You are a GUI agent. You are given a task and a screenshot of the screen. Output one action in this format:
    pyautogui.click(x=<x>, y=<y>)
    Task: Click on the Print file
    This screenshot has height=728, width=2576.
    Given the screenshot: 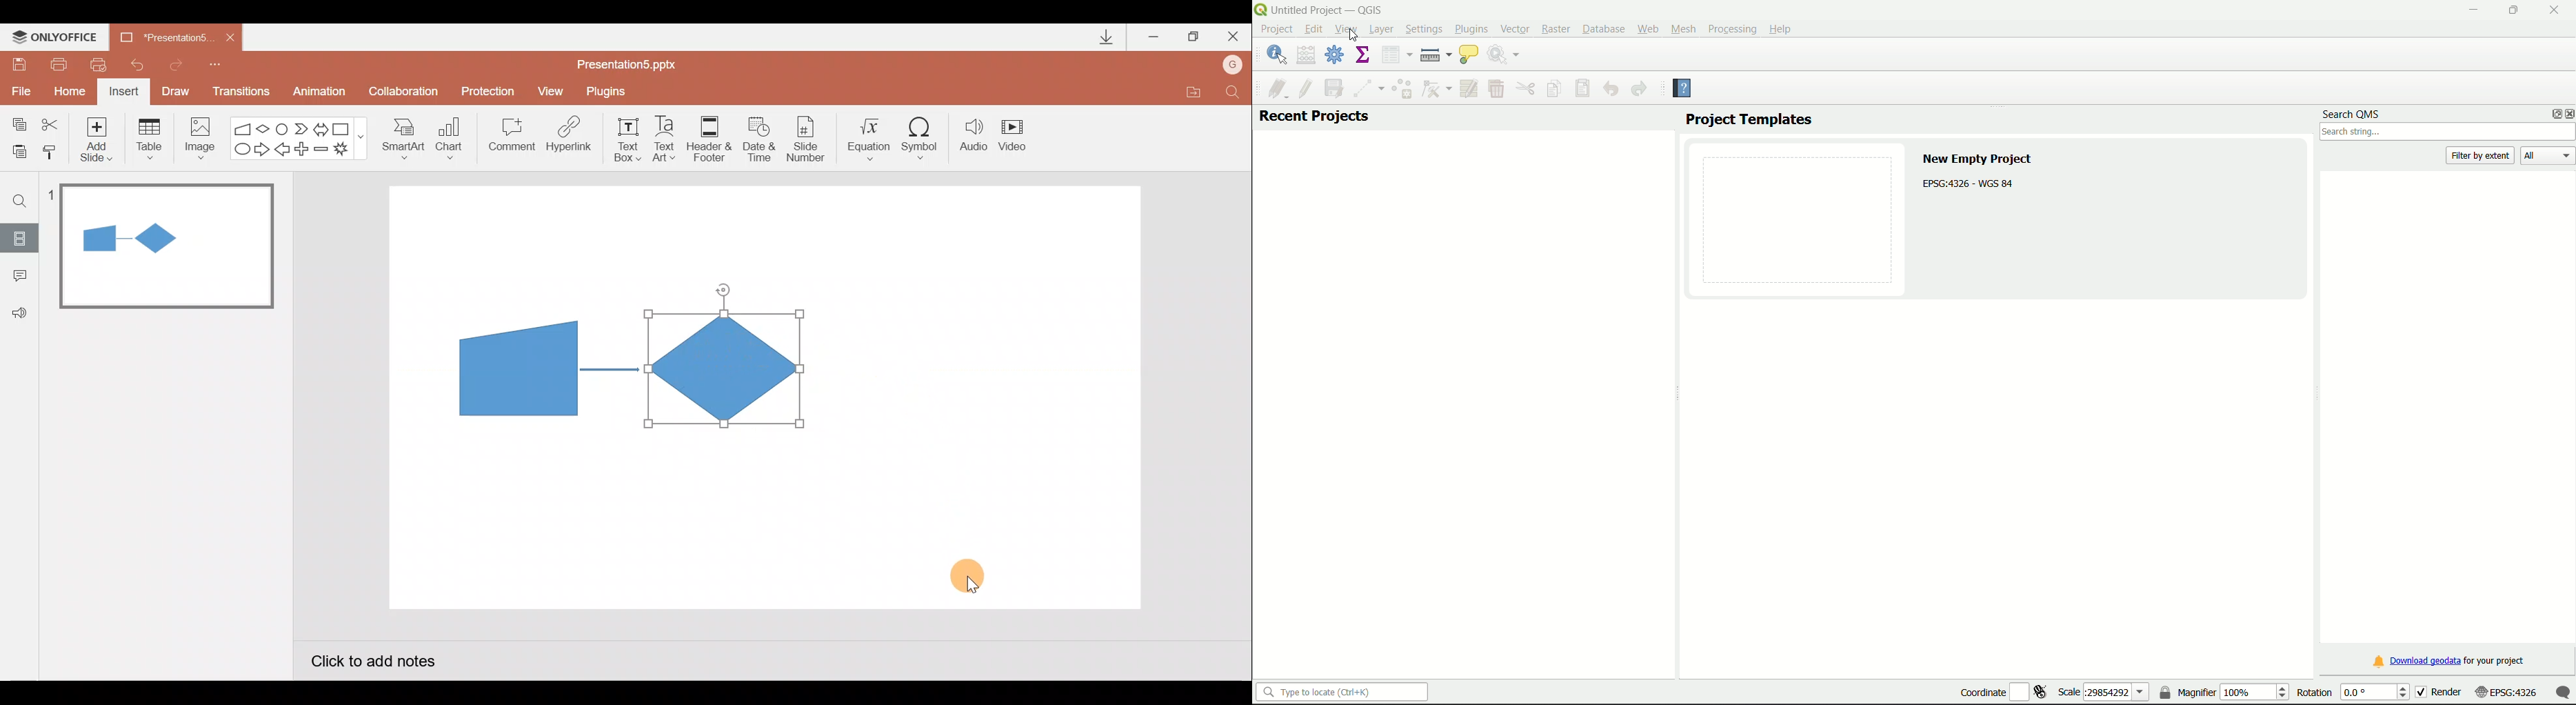 What is the action you would take?
    pyautogui.click(x=56, y=63)
    